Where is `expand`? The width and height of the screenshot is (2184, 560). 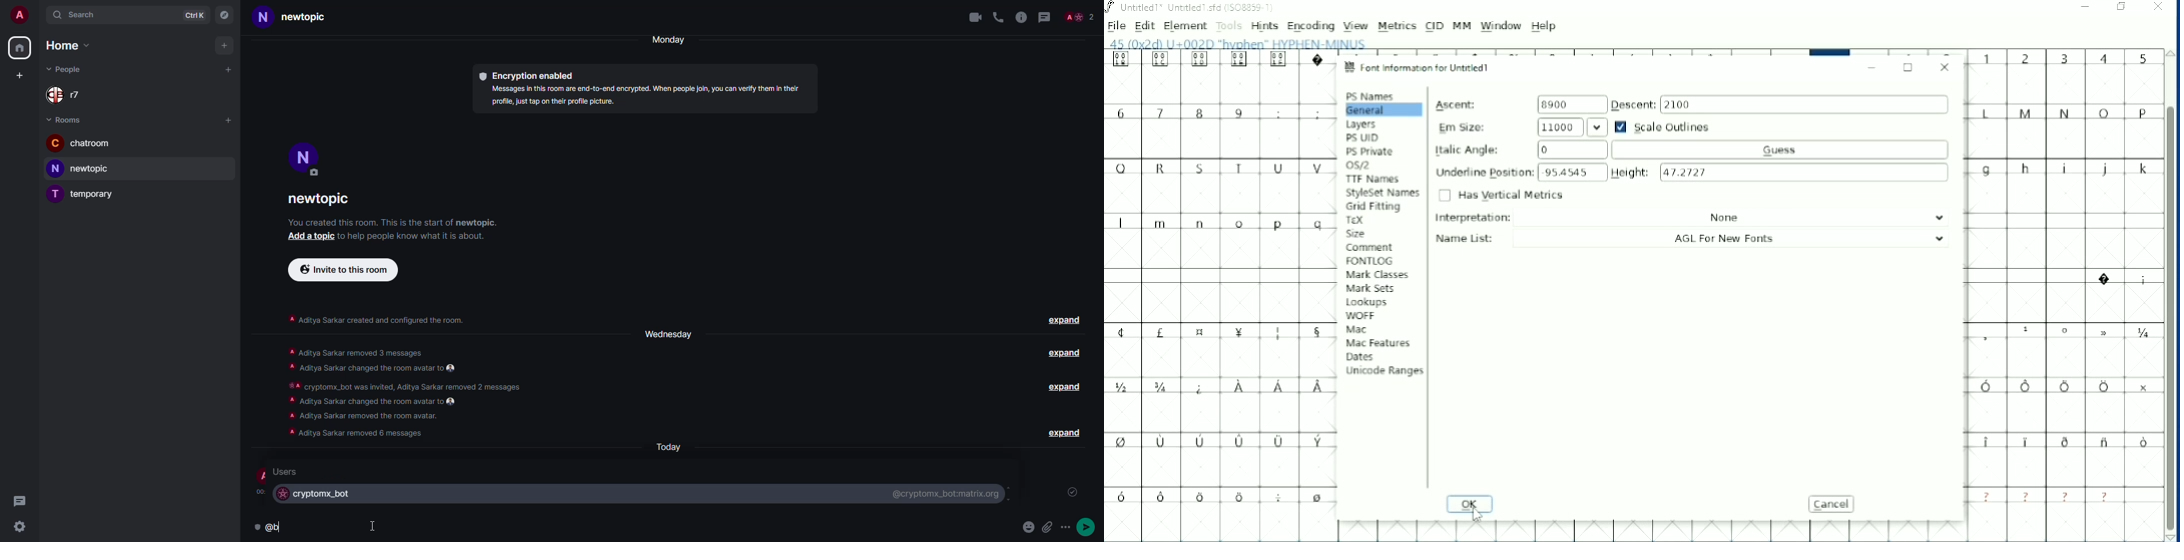
expand is located at coordinates (1068, 387).